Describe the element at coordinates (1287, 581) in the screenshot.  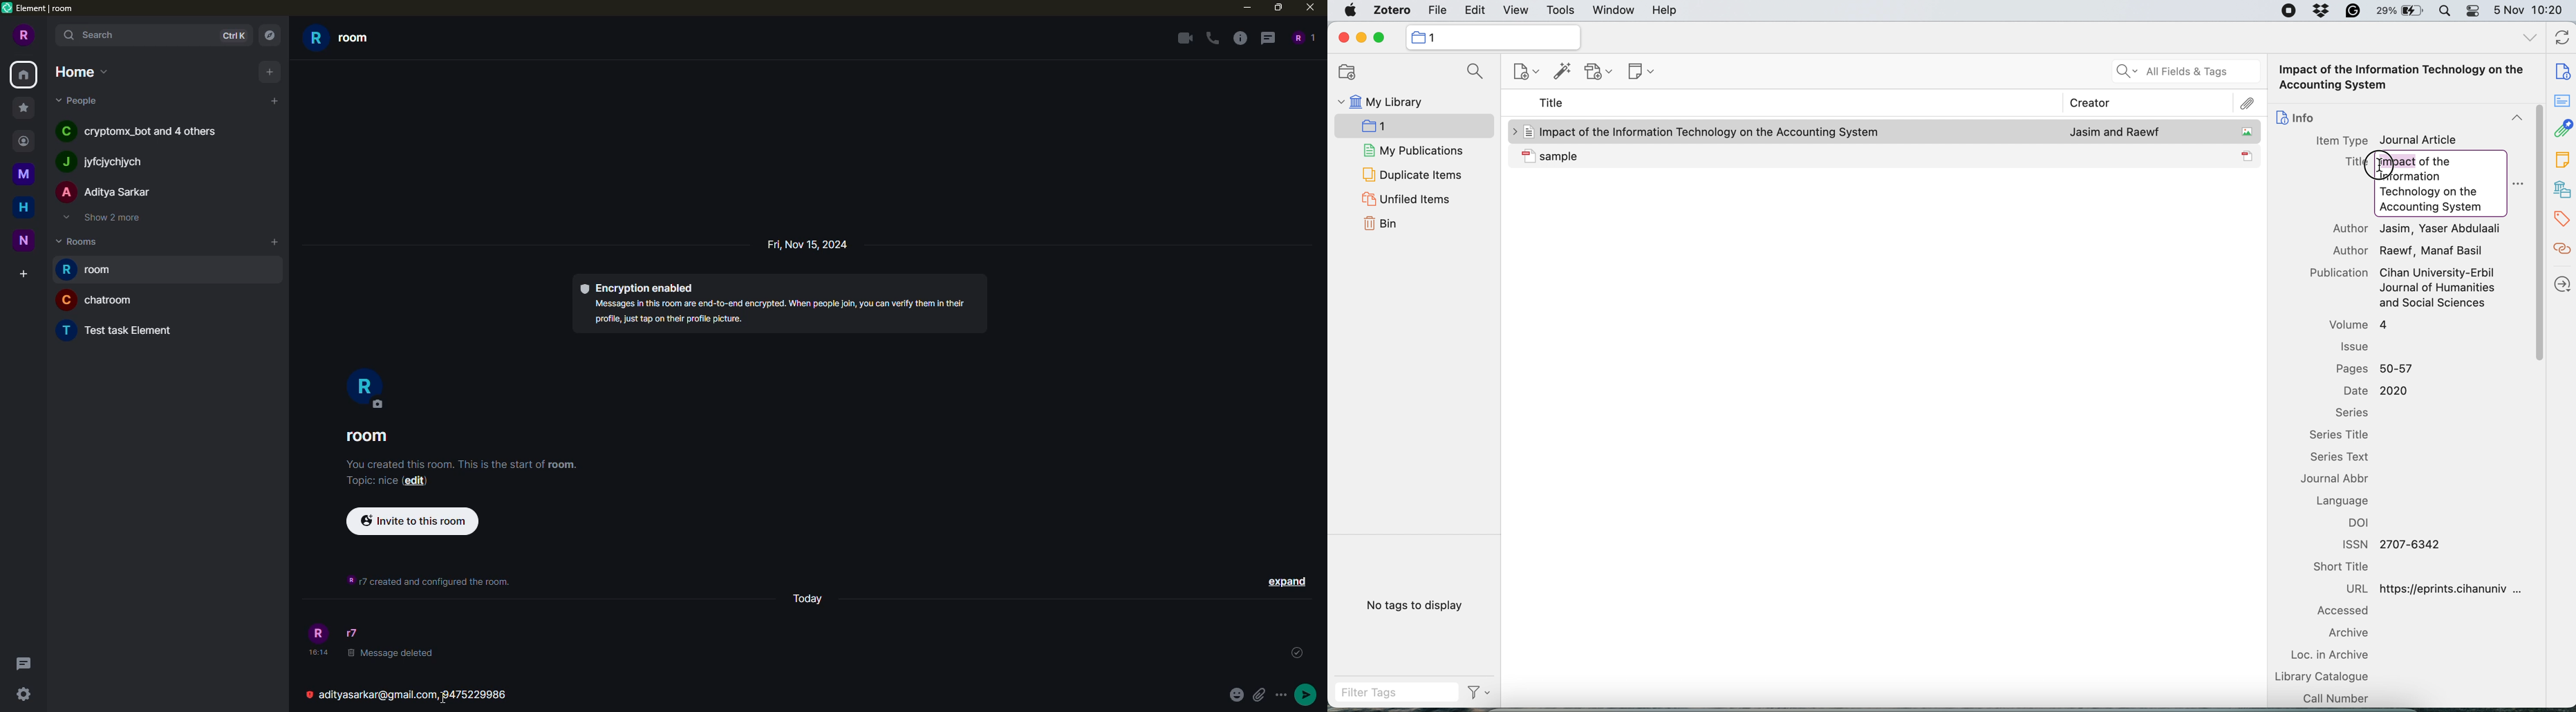
I see `expand` at that location.